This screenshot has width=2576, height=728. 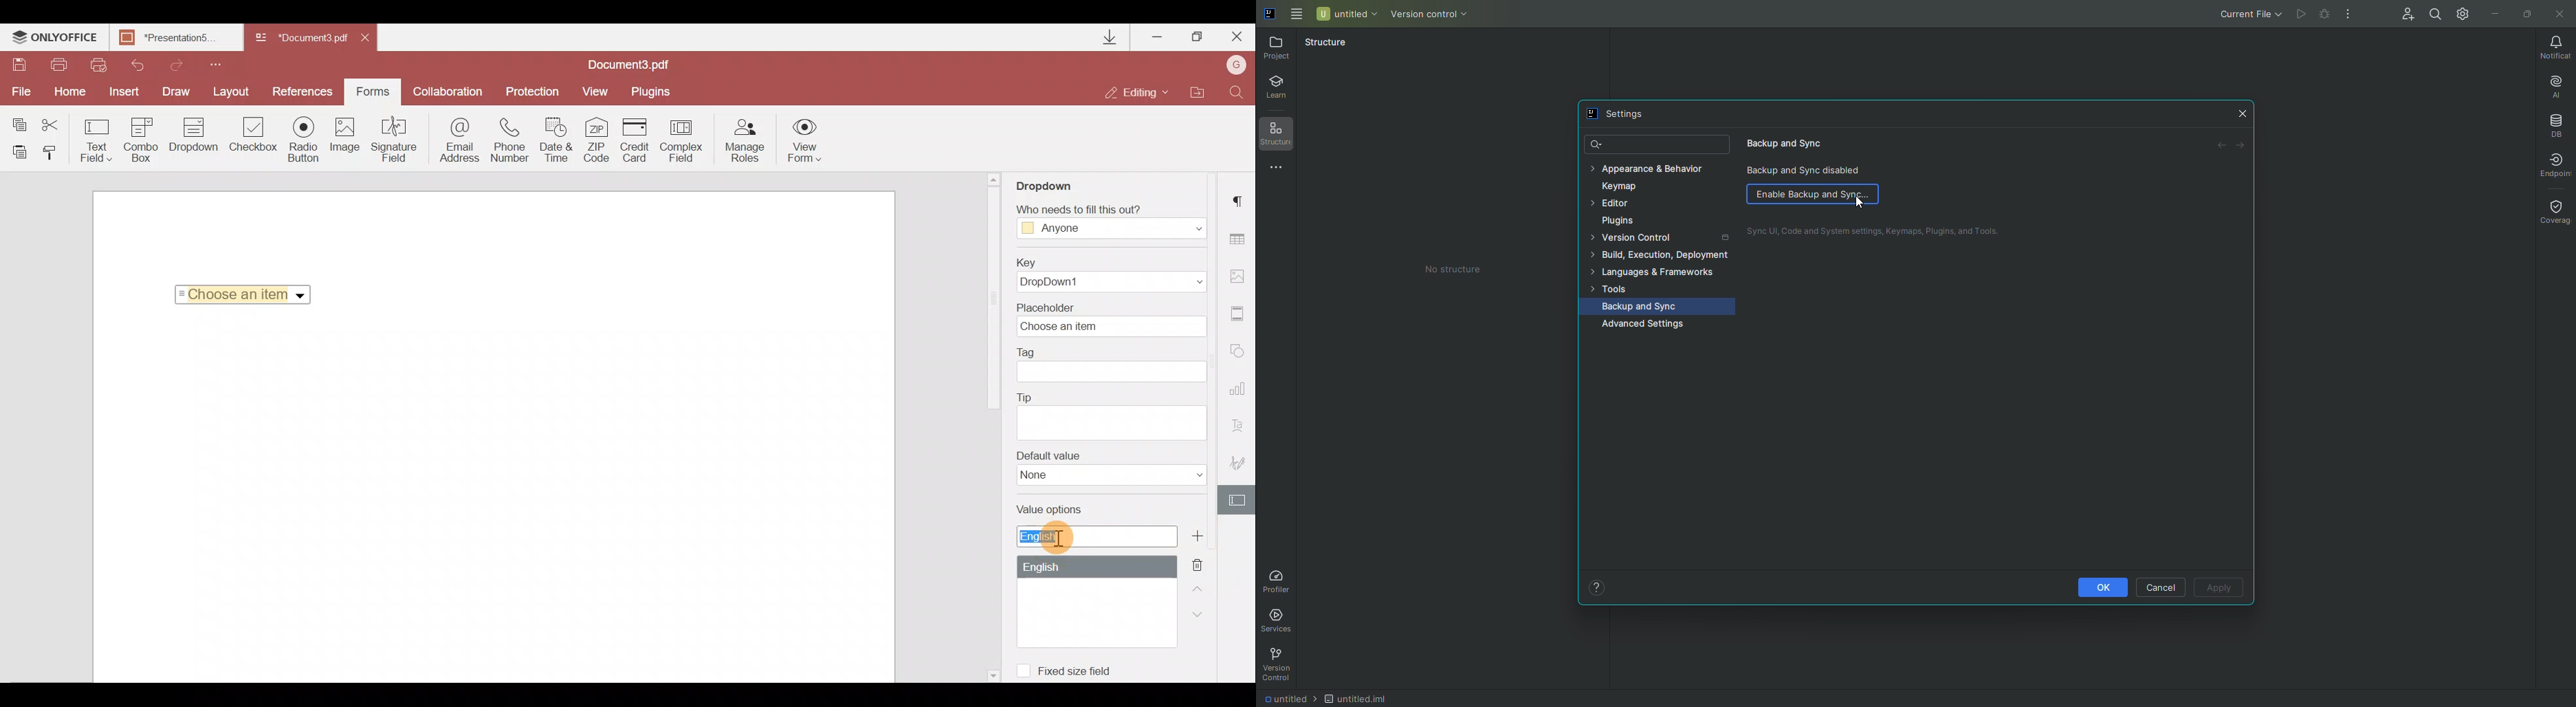 I want to click on Drop down, so click(x=194, y=136).